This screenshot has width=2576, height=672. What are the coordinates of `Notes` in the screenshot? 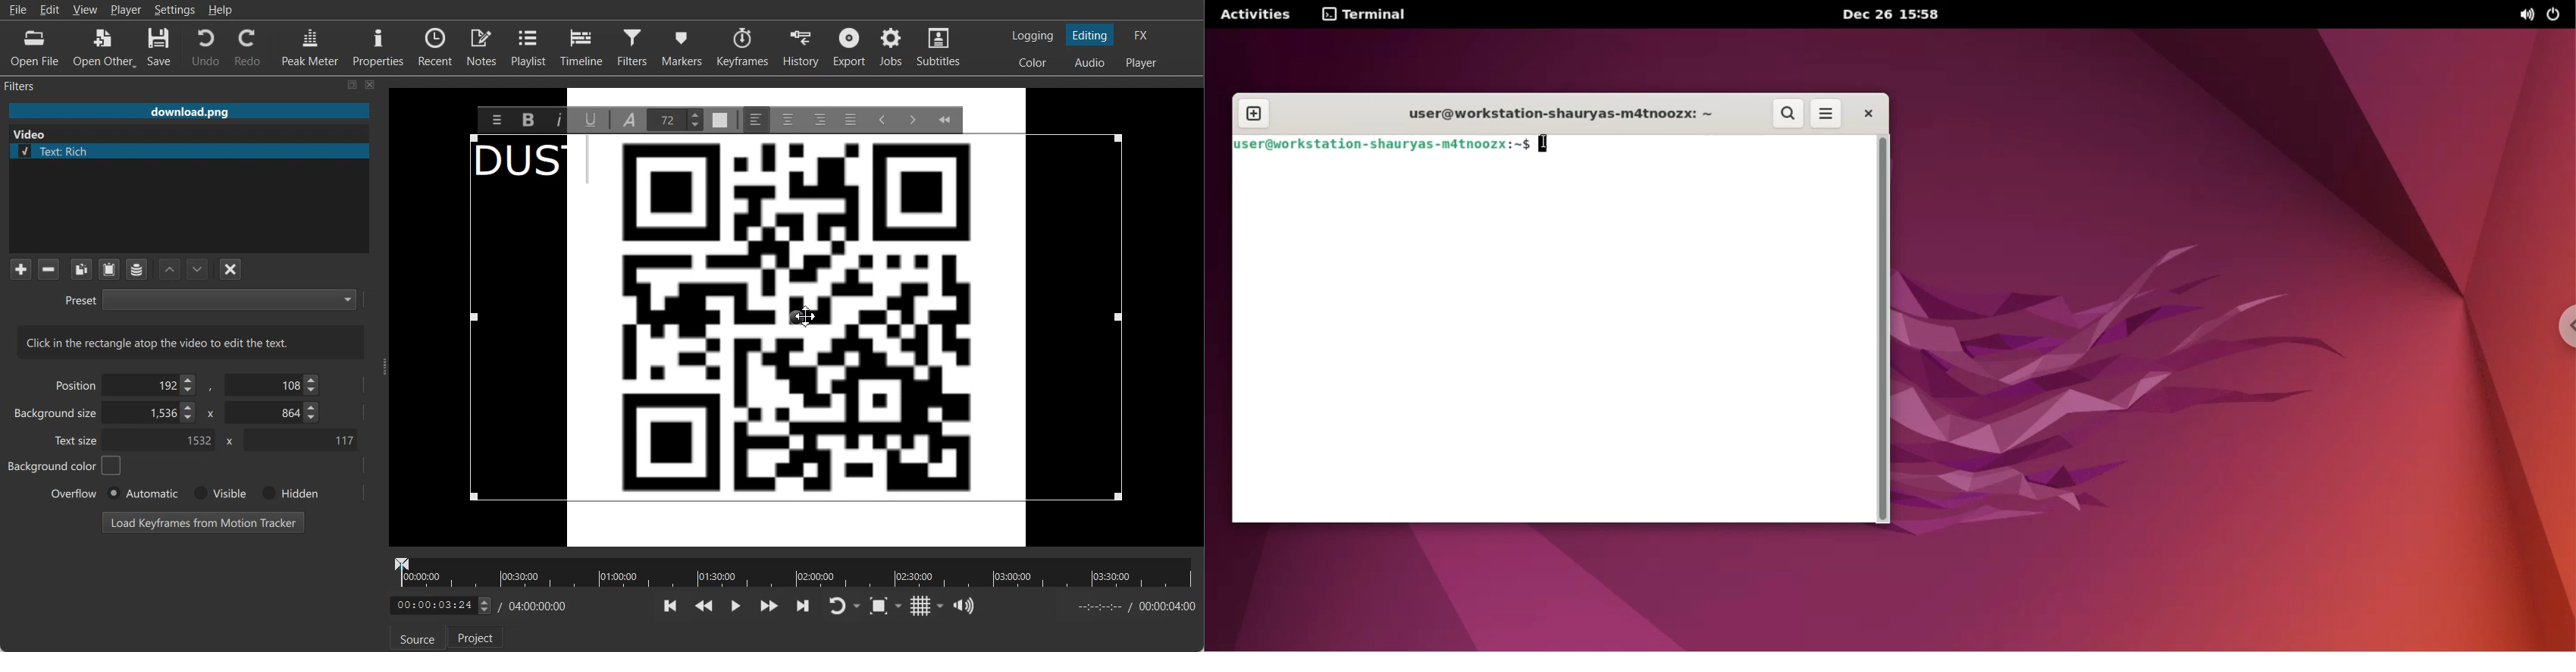 It's located at (483, 46).